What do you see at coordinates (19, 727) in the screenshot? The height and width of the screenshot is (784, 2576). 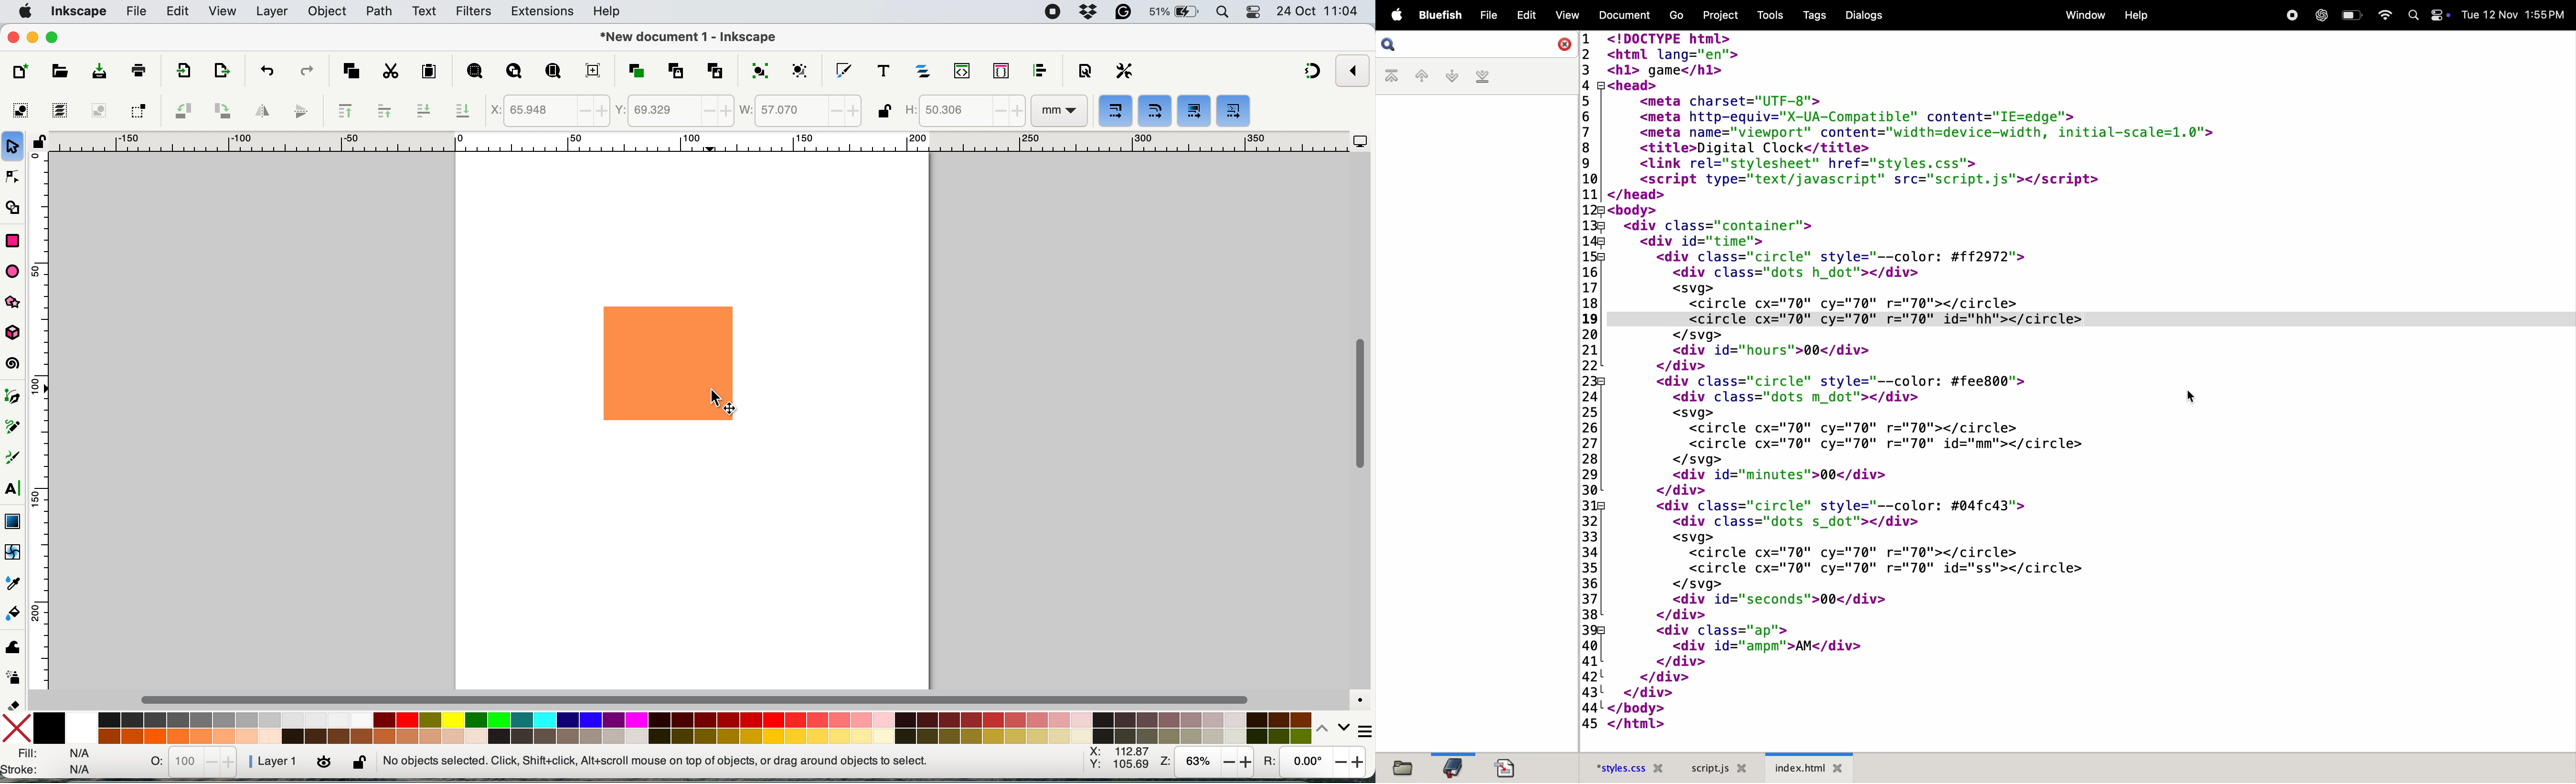 I see `no fill` at bounding box center [19, 727].